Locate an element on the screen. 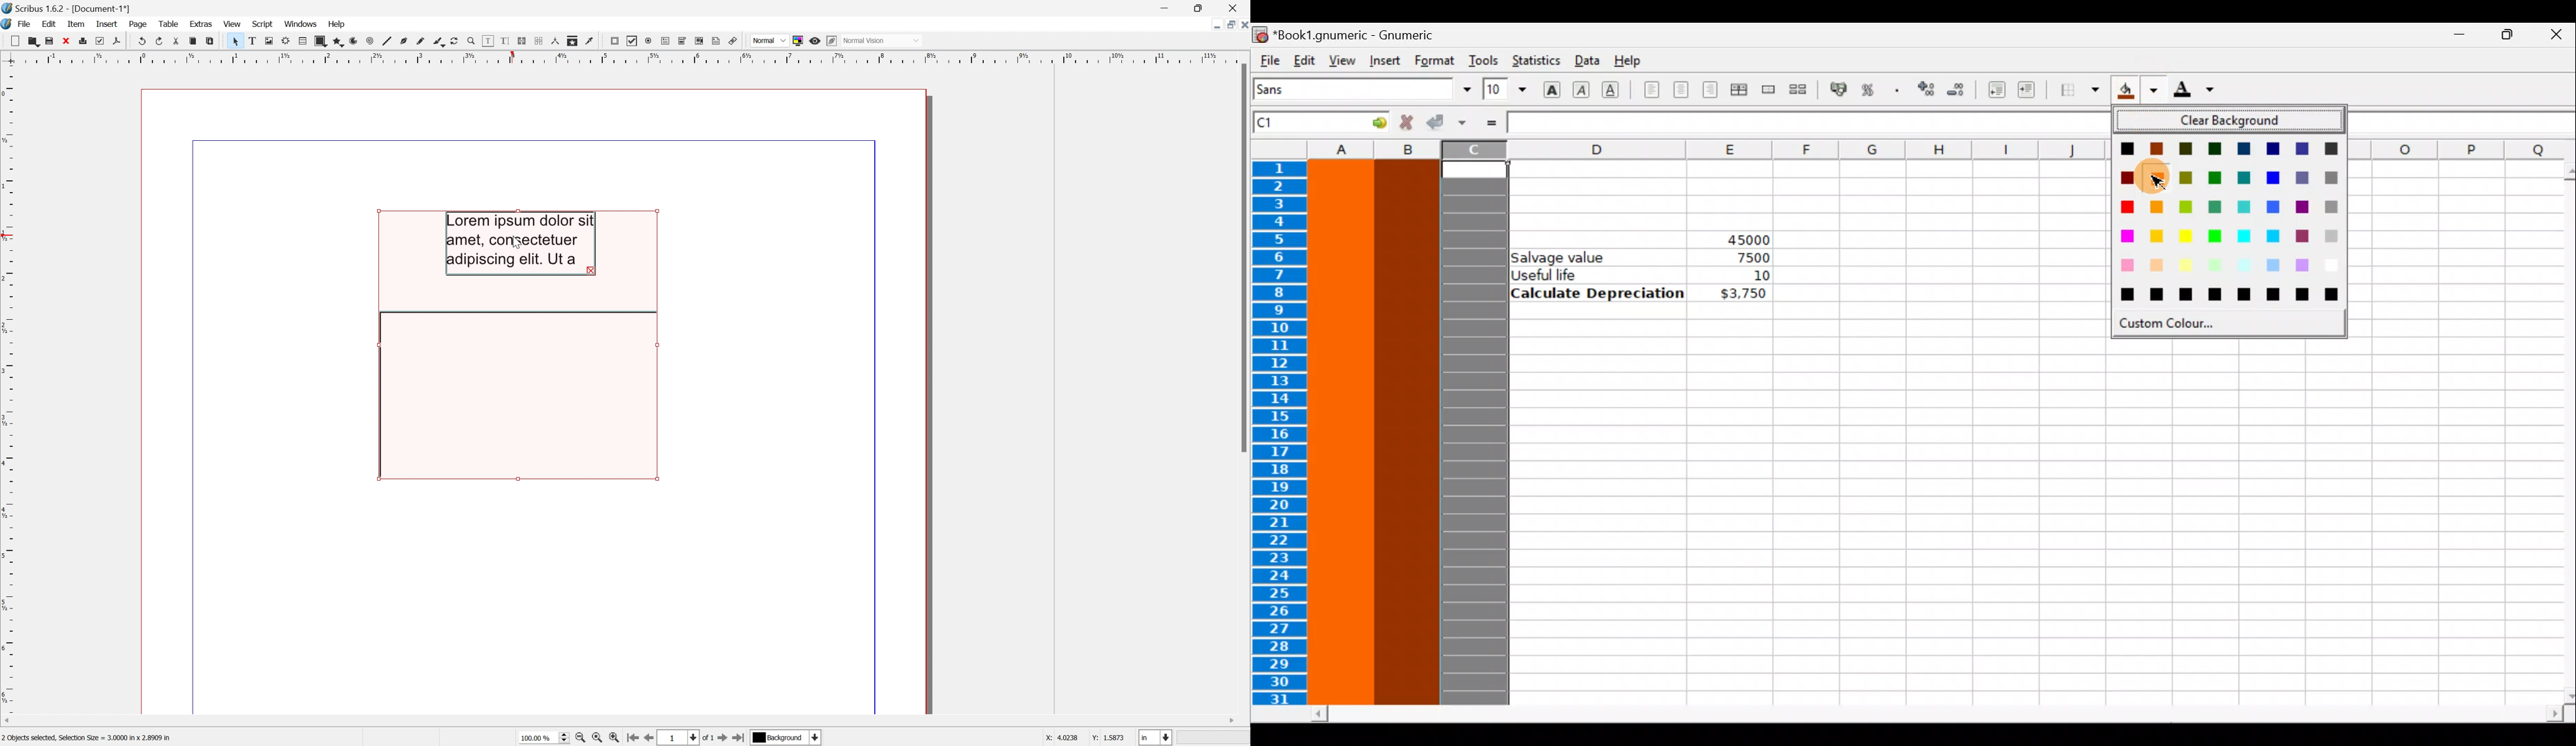 The image size is (2576, 756). Preview is located at coordinates (816, 40).